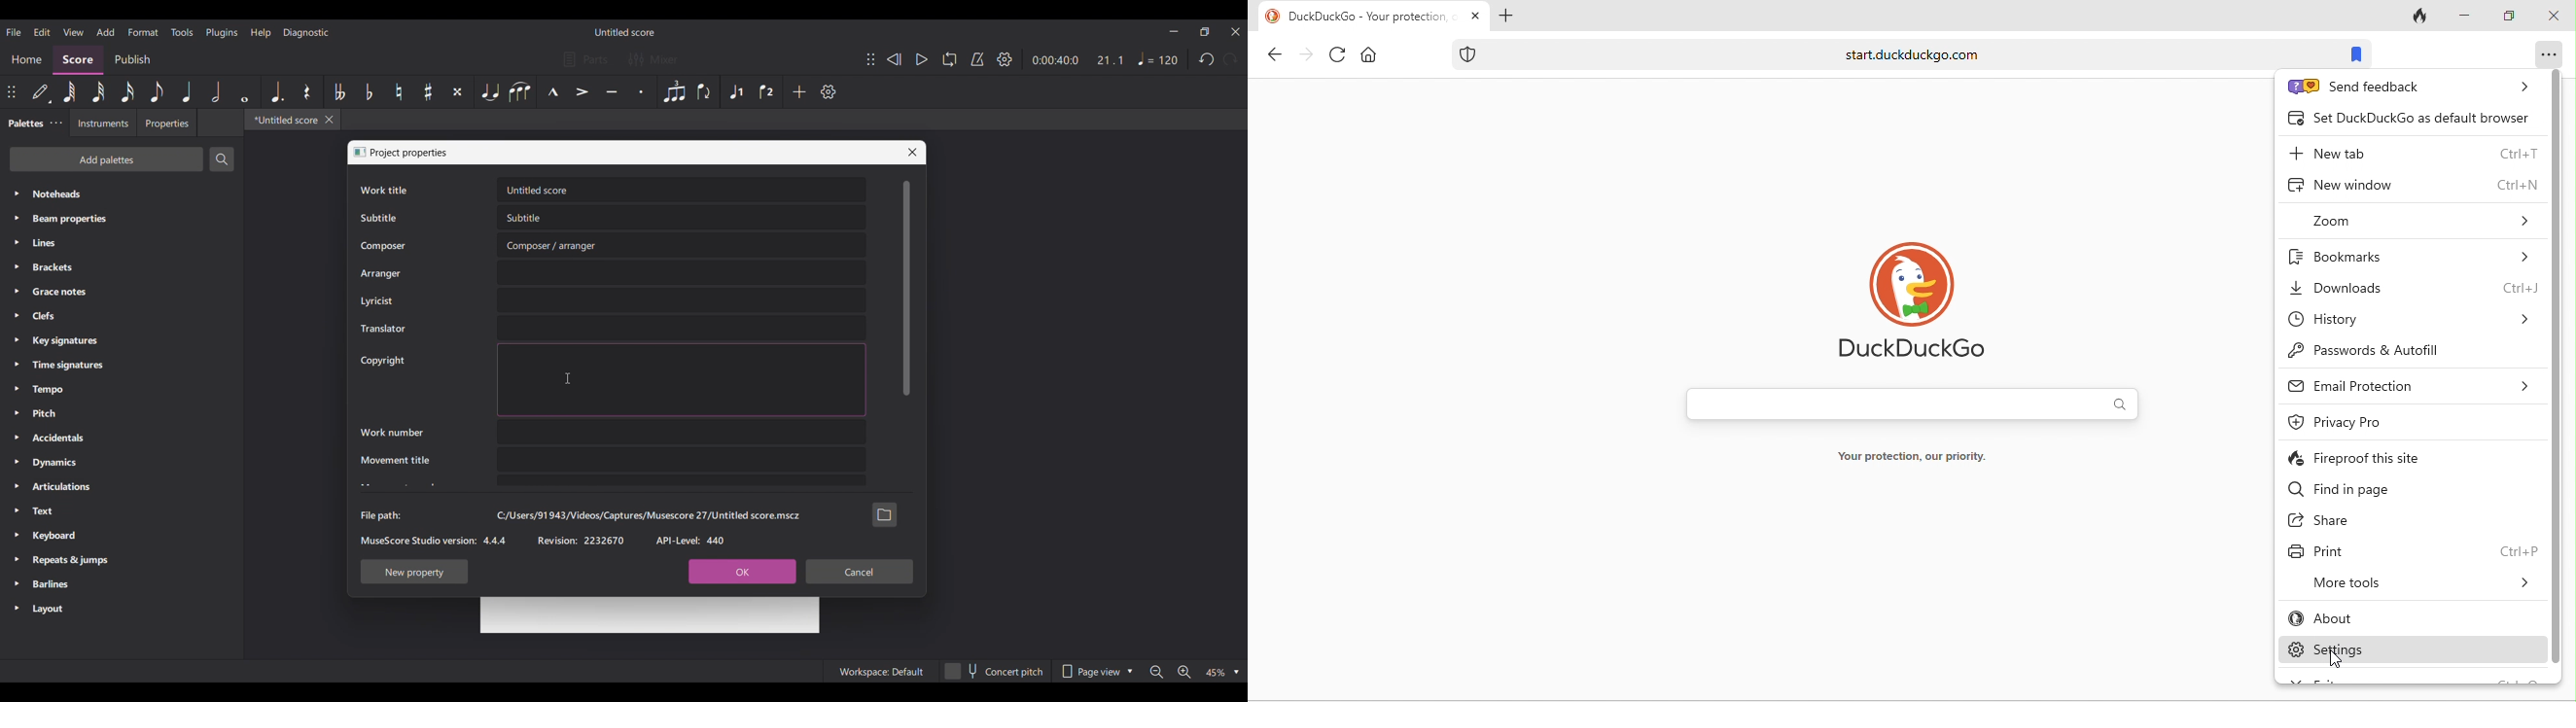  I want to click on Text box for Work number, so click(682, 432).